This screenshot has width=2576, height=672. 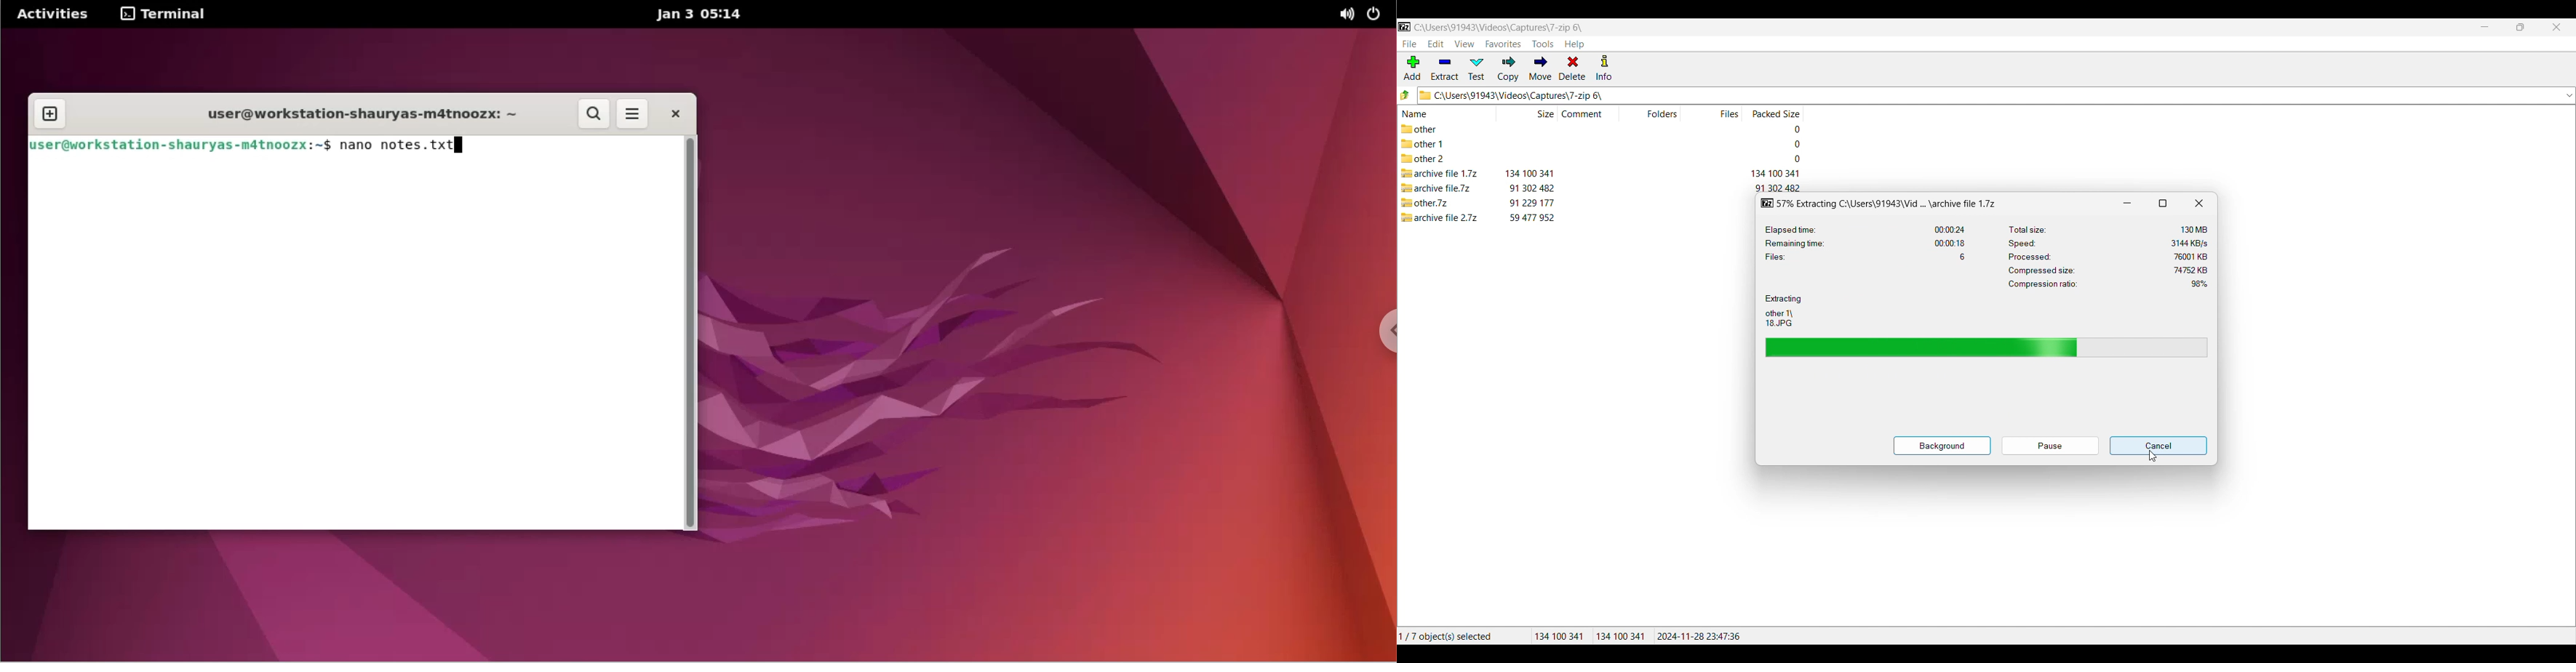 What do you see at coordinates (1531, 187) in the screenshot?
I see `size` at bounding box center [1531, 187].